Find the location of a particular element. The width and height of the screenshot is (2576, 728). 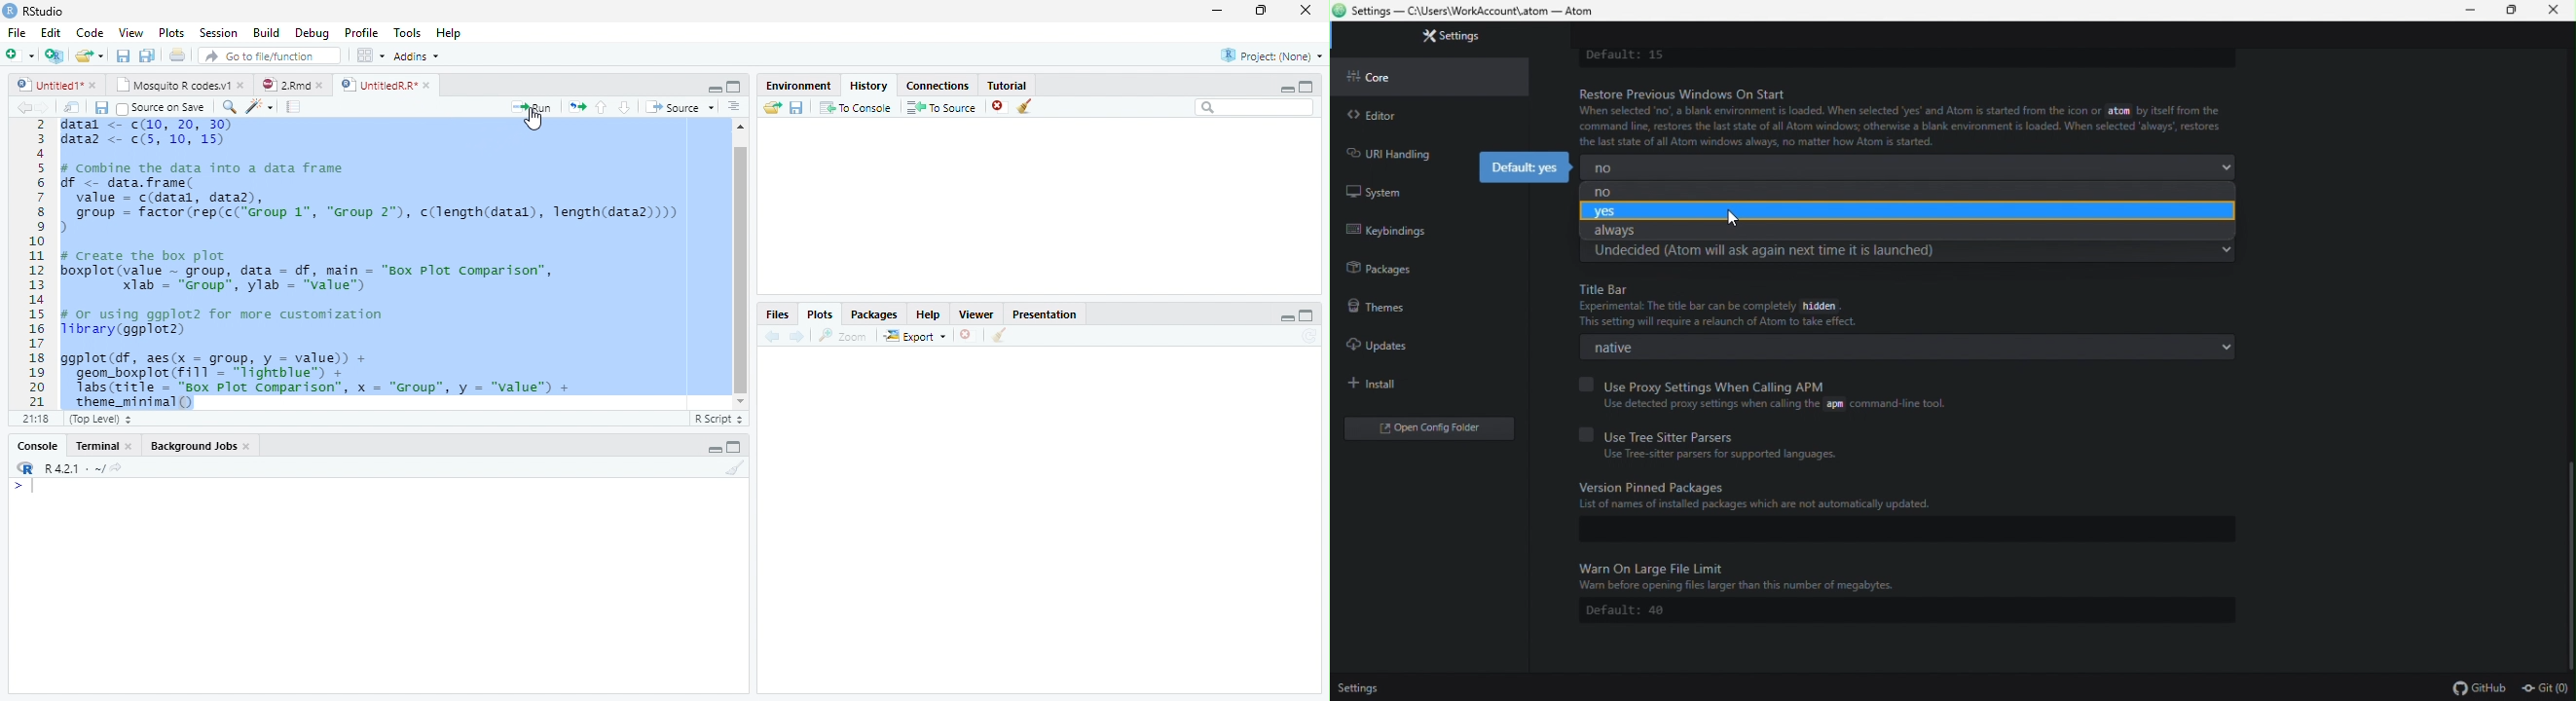

Save current document is located at coordinates (123, 55).